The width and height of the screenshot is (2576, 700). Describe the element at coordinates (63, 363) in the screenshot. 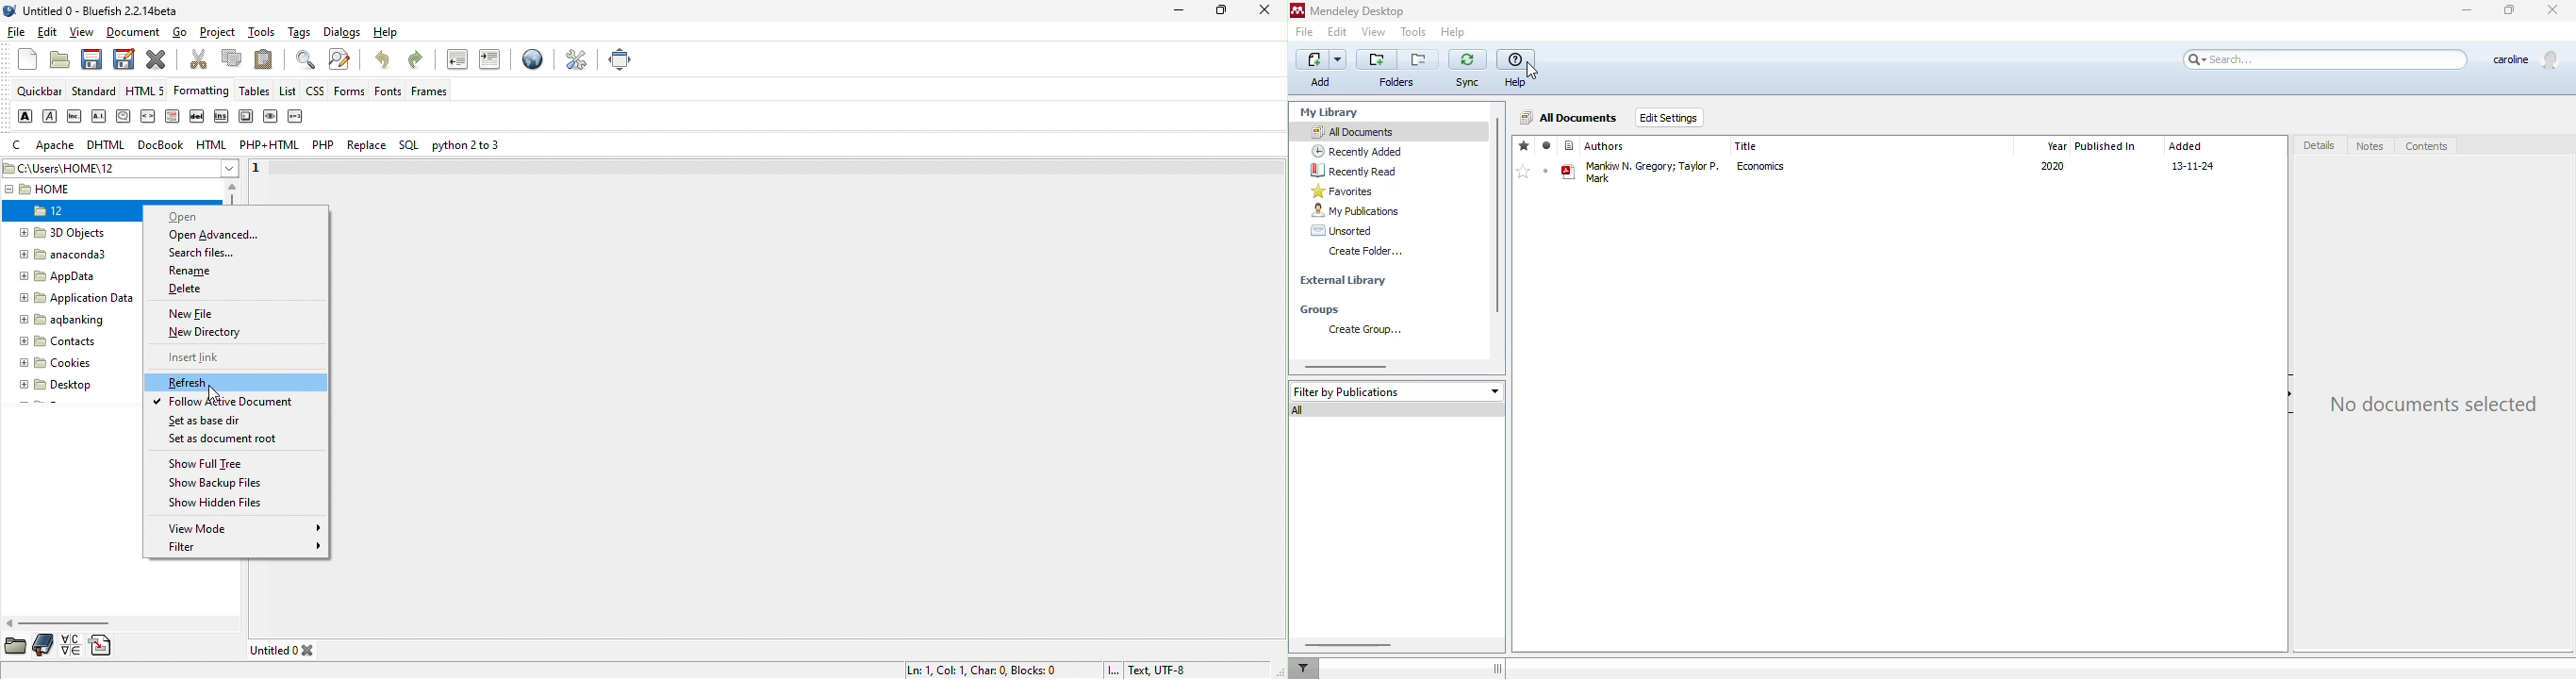

I see `cookies` at that location.